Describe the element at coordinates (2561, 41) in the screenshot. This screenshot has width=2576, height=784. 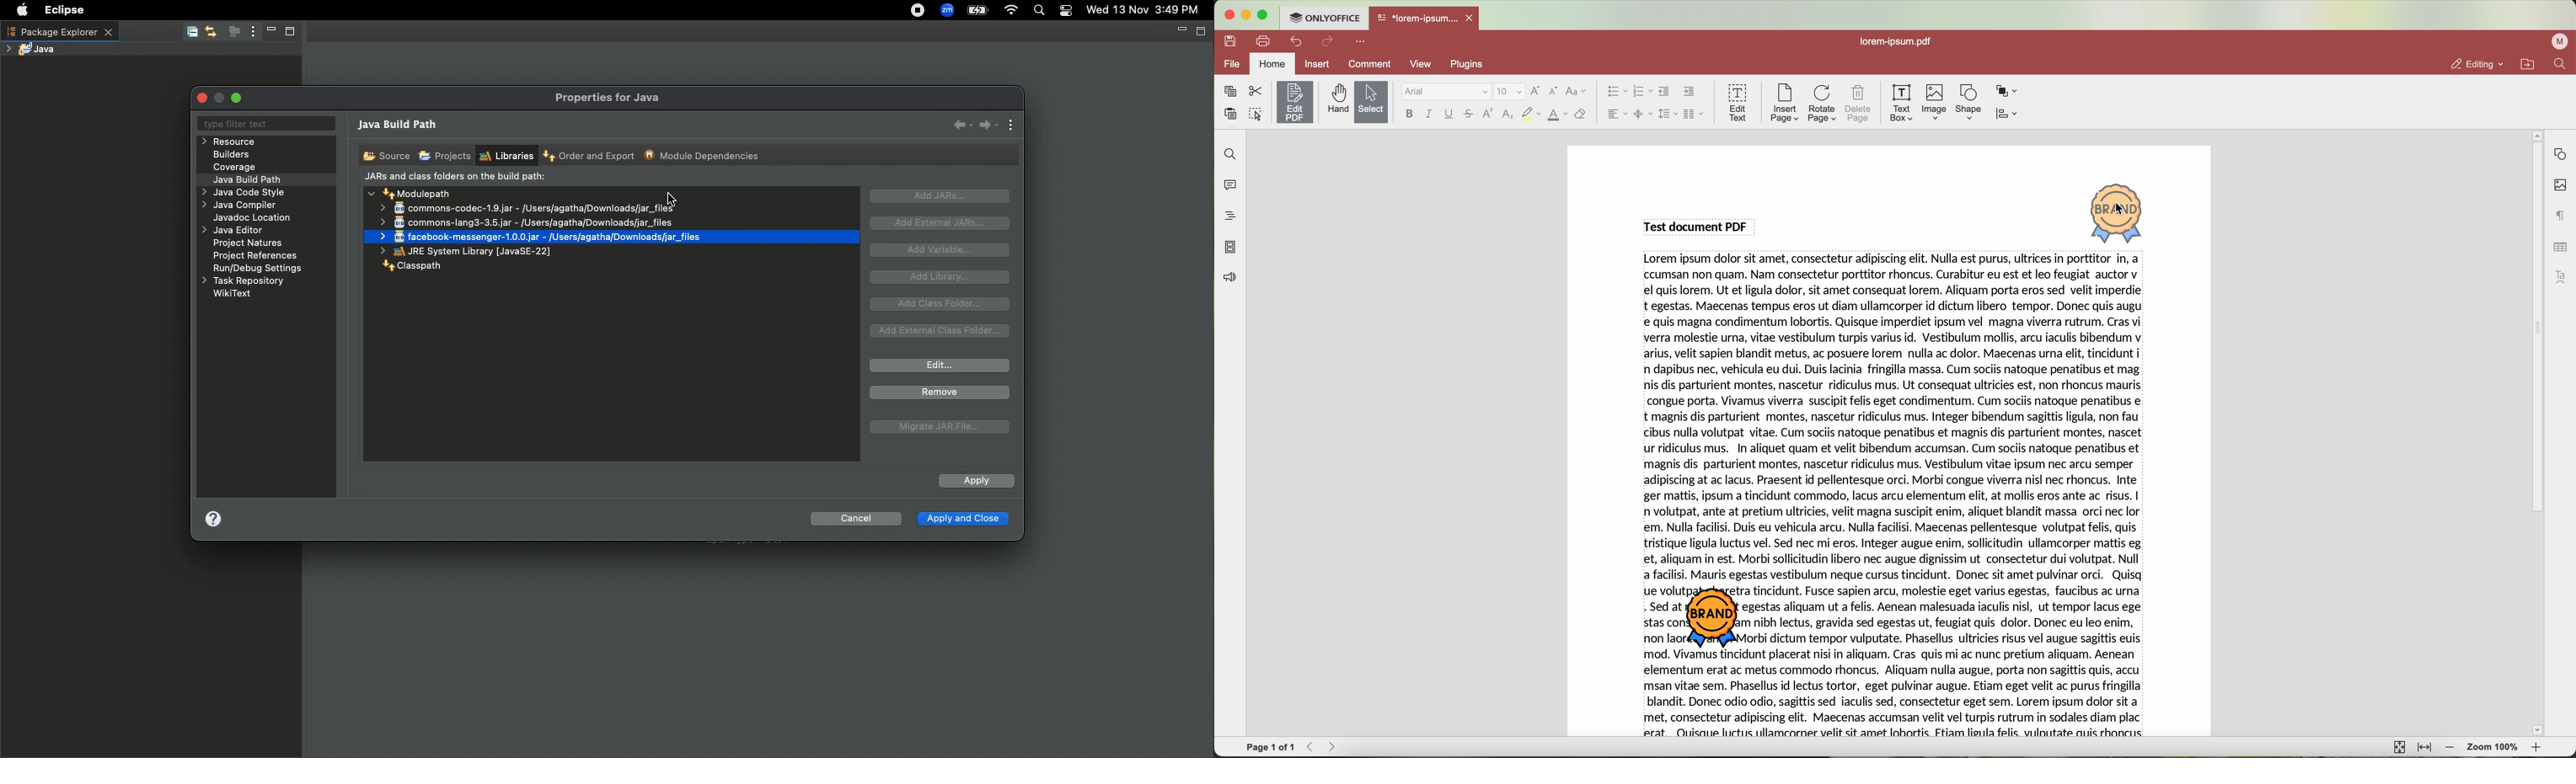
I see `profile` at that location.